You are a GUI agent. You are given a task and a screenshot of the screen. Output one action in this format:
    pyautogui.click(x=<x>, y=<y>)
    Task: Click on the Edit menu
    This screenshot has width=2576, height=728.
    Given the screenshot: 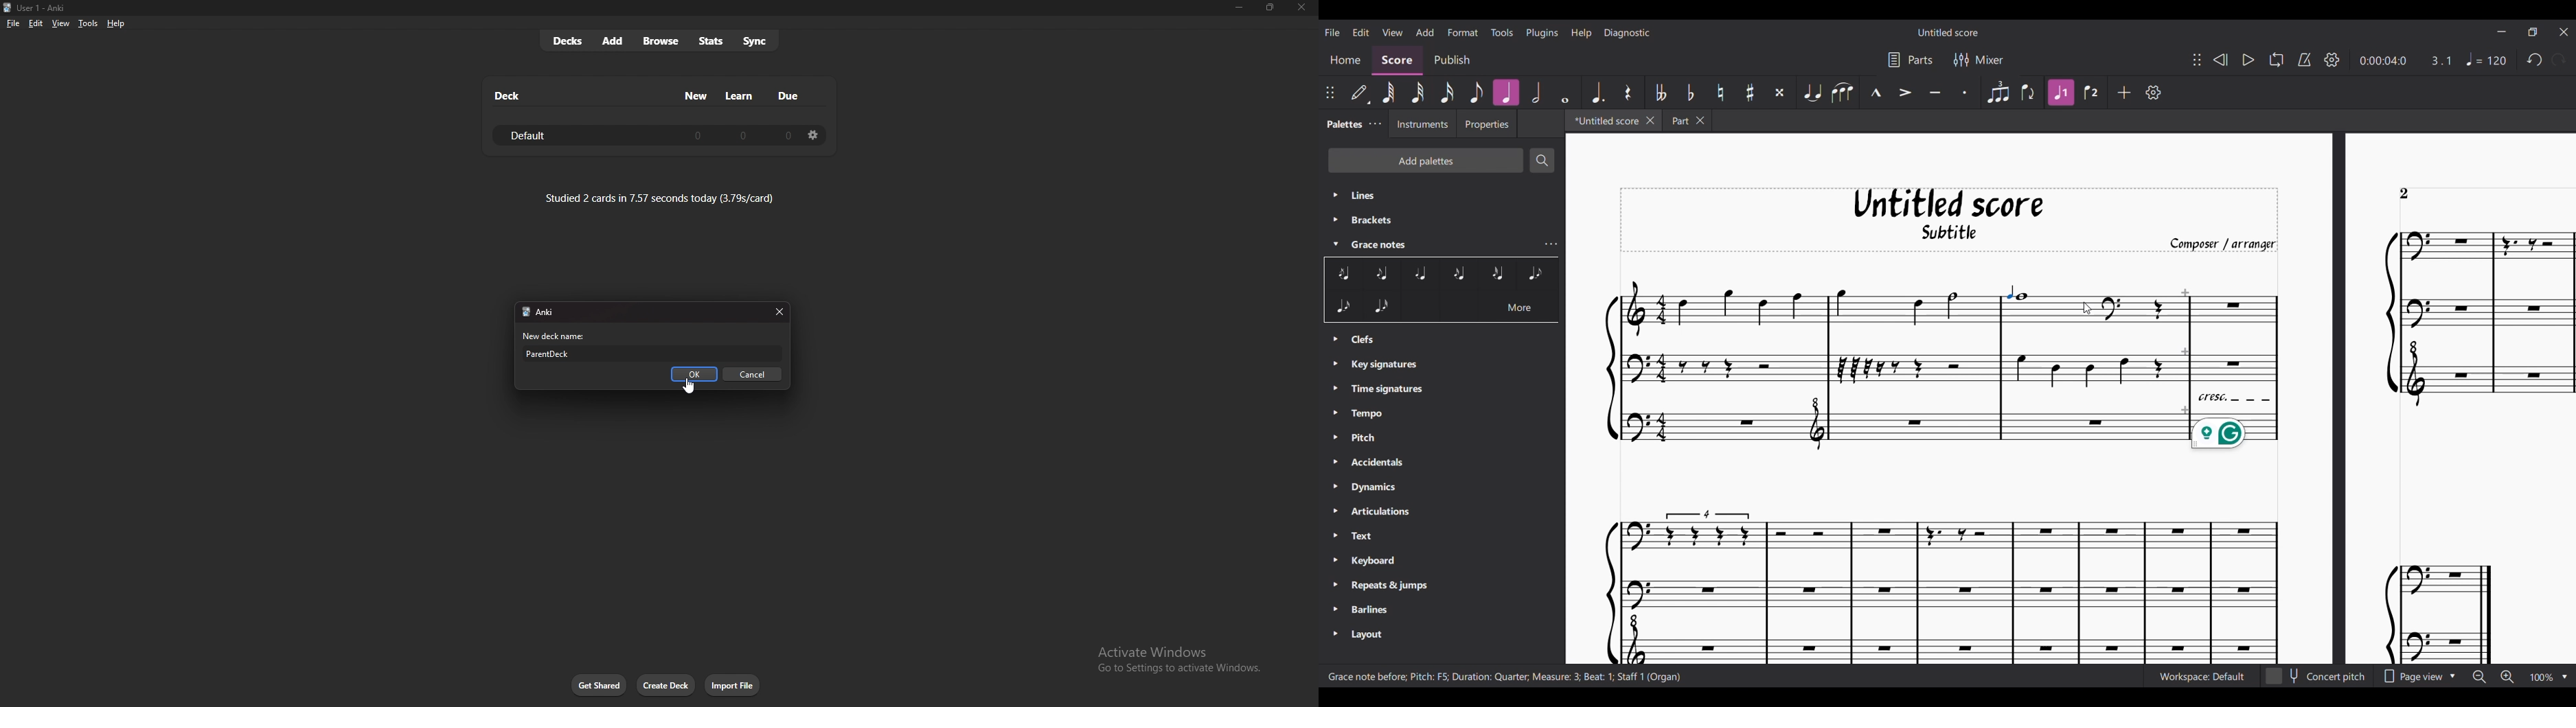 What is the action you would take?
    pyautogui.click(x=1361, y=31)
    